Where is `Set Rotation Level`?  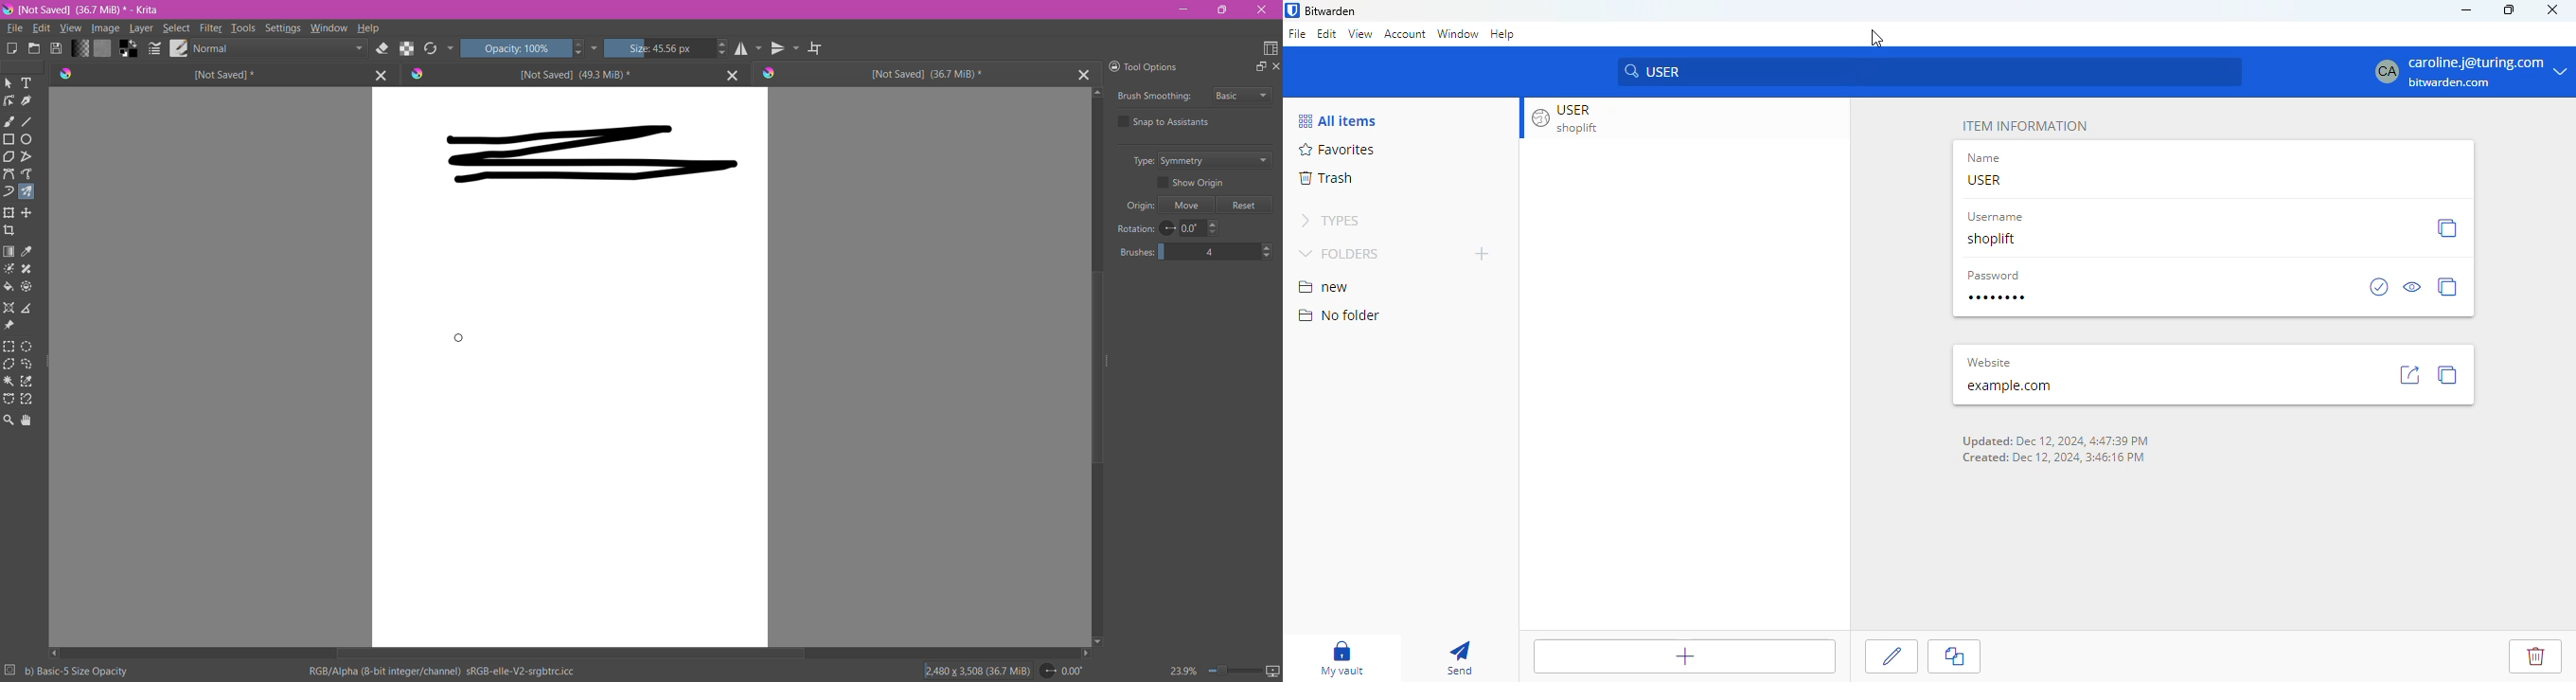
Set Rotation Level is located at coordinates (1195, 230).